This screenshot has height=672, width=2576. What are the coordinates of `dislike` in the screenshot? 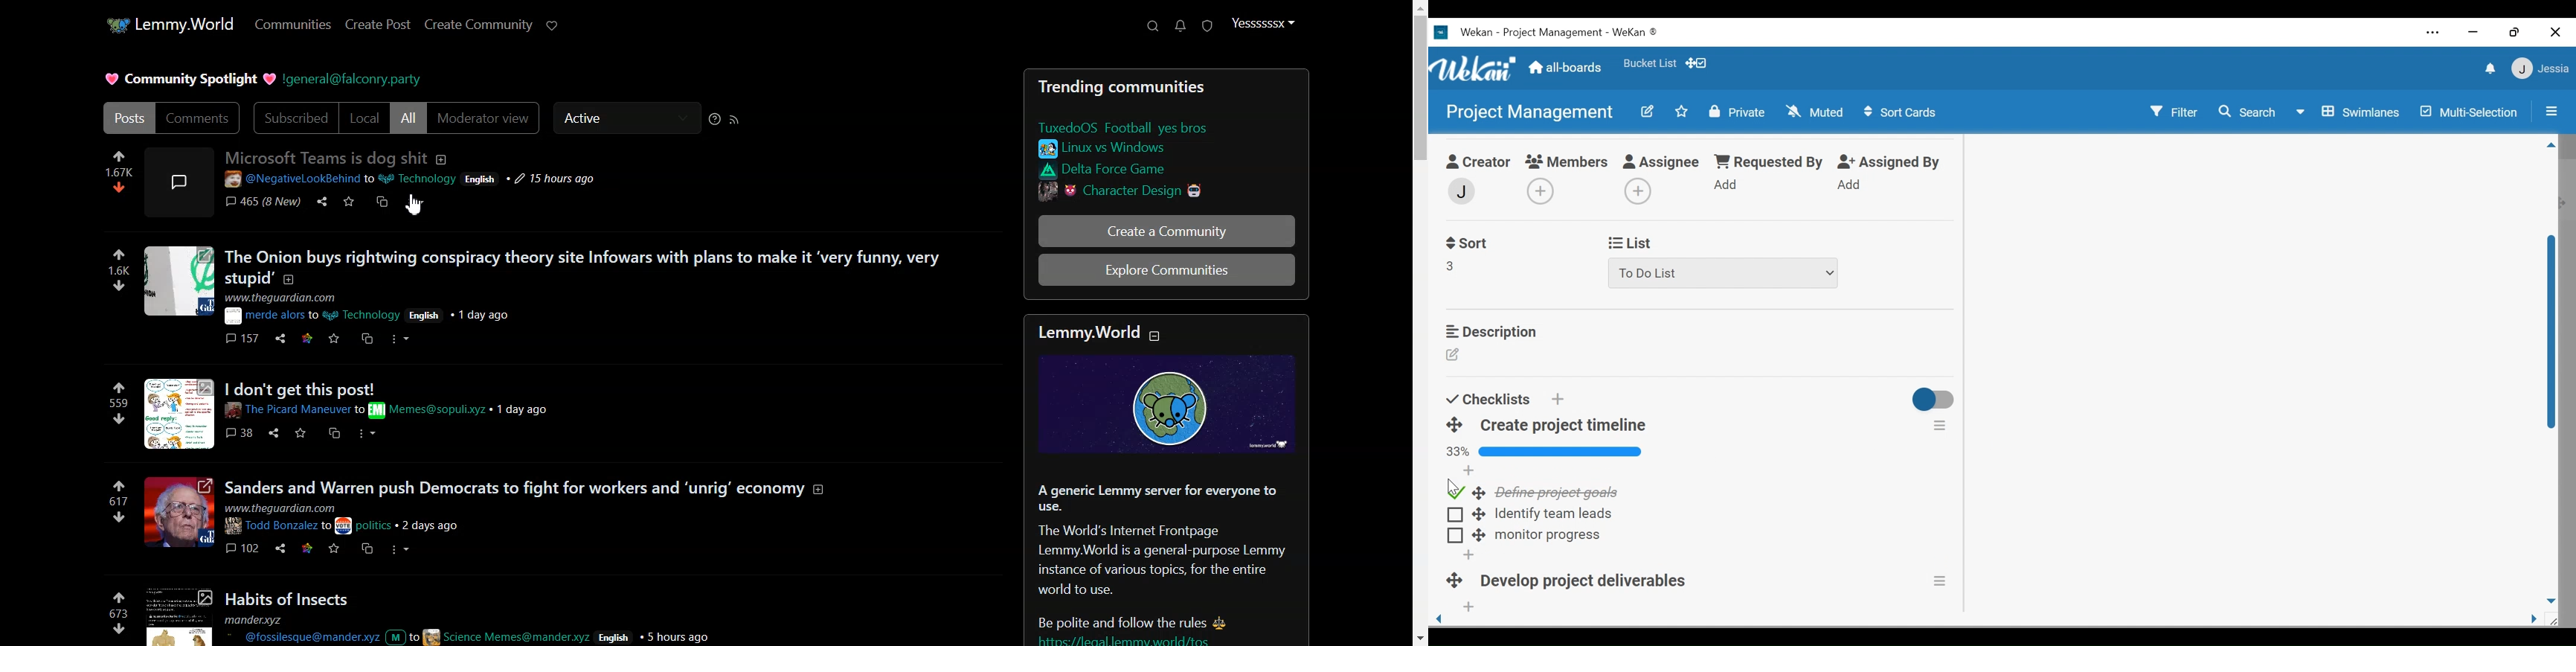 It's located at (120, 518).